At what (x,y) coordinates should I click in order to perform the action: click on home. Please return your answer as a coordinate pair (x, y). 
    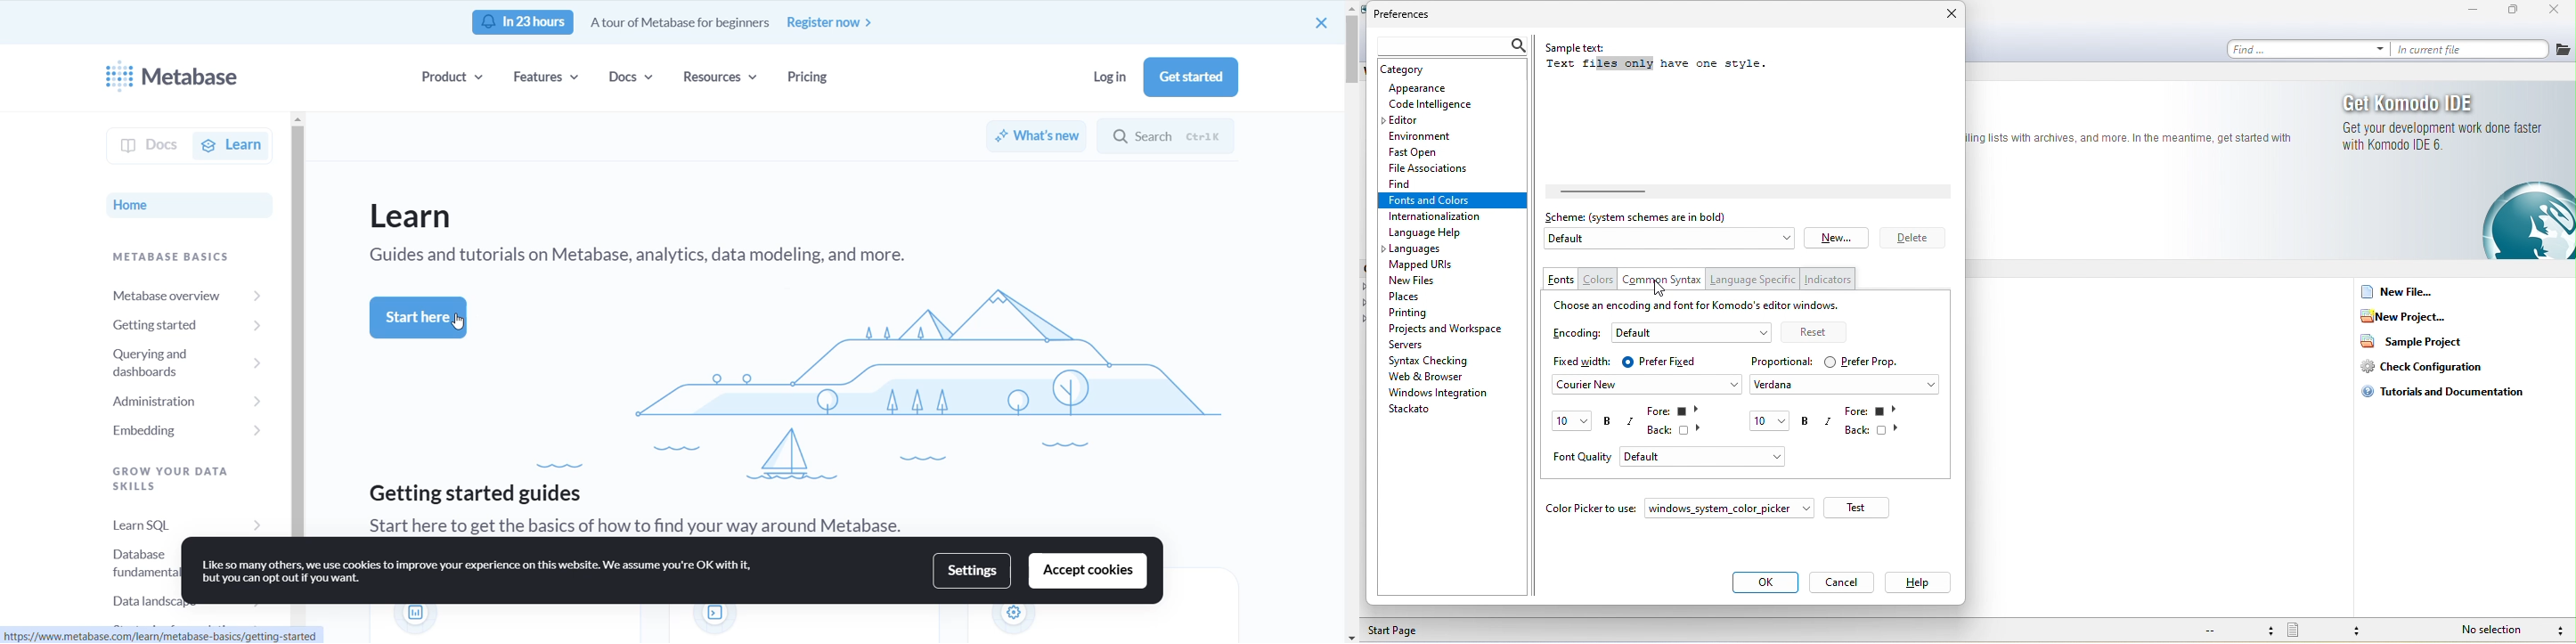
    Looking at the image, I should click on (135, 203).